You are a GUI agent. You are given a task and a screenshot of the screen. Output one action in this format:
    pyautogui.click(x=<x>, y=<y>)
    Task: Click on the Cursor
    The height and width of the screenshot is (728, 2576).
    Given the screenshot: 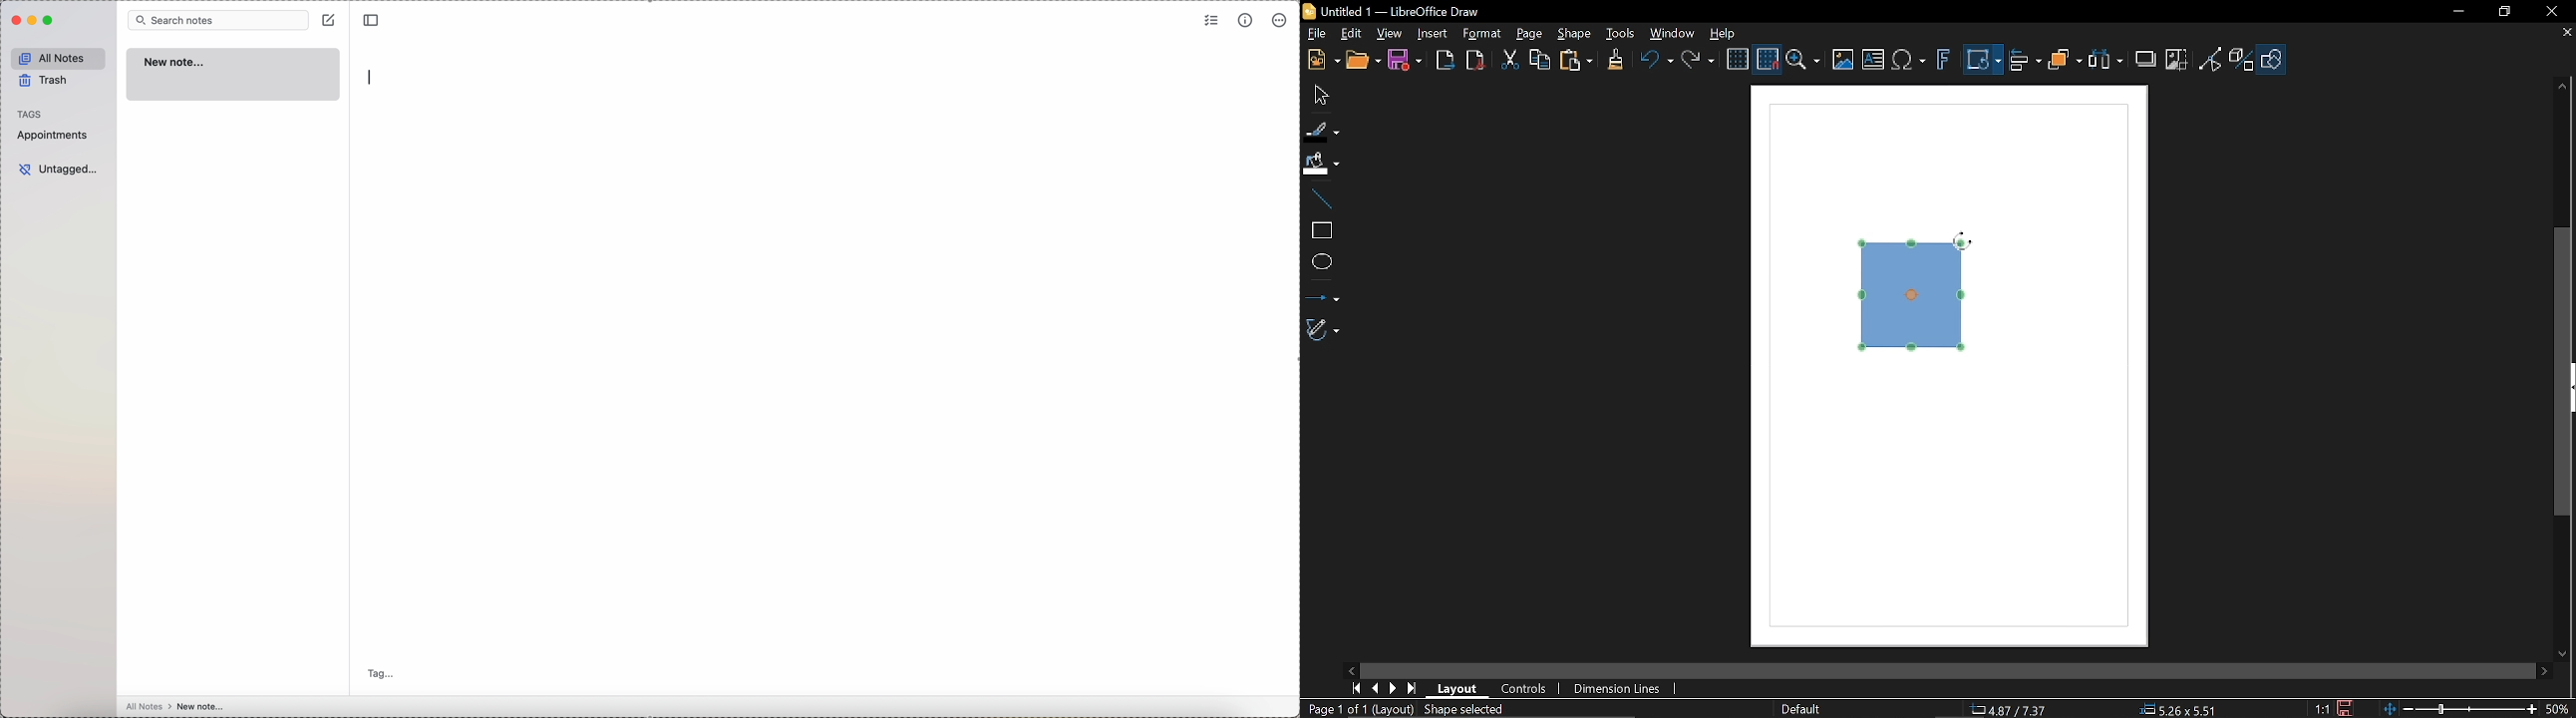 What is the action you would take?
    pyautogui.click(x=1977, y=242)
    